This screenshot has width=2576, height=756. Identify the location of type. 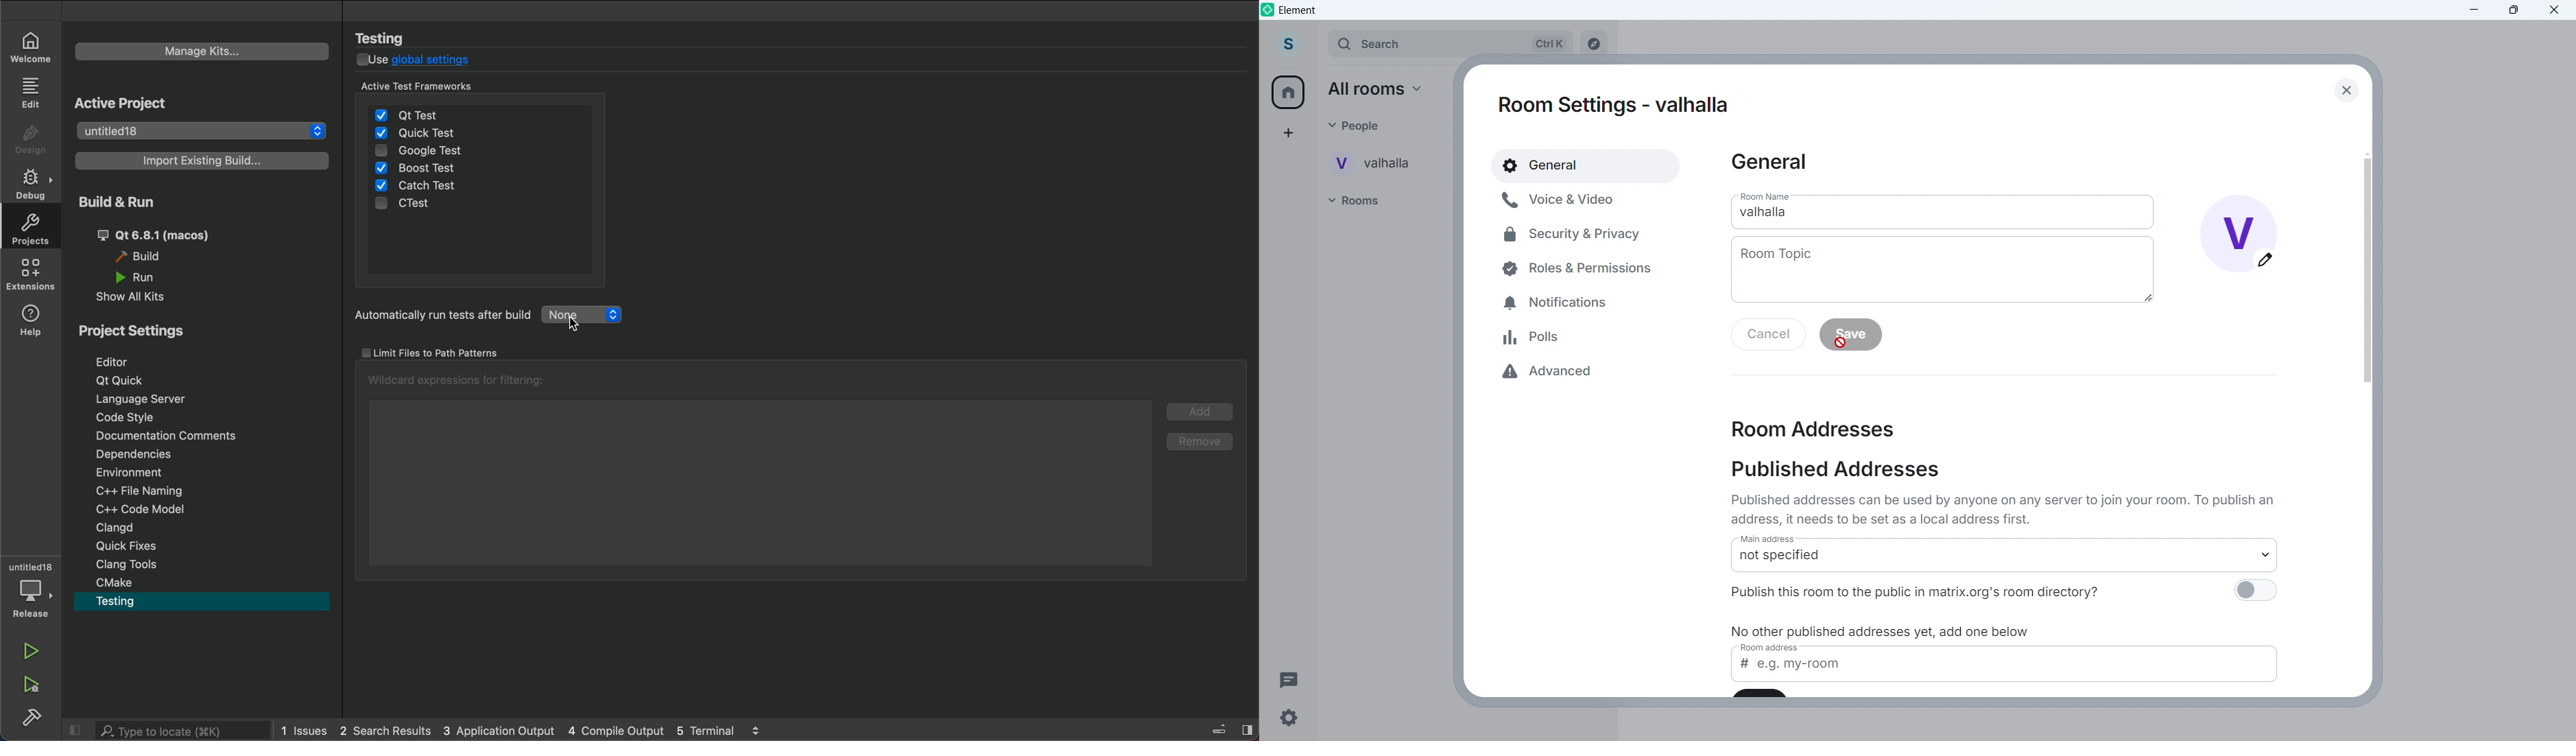
(165, 730).